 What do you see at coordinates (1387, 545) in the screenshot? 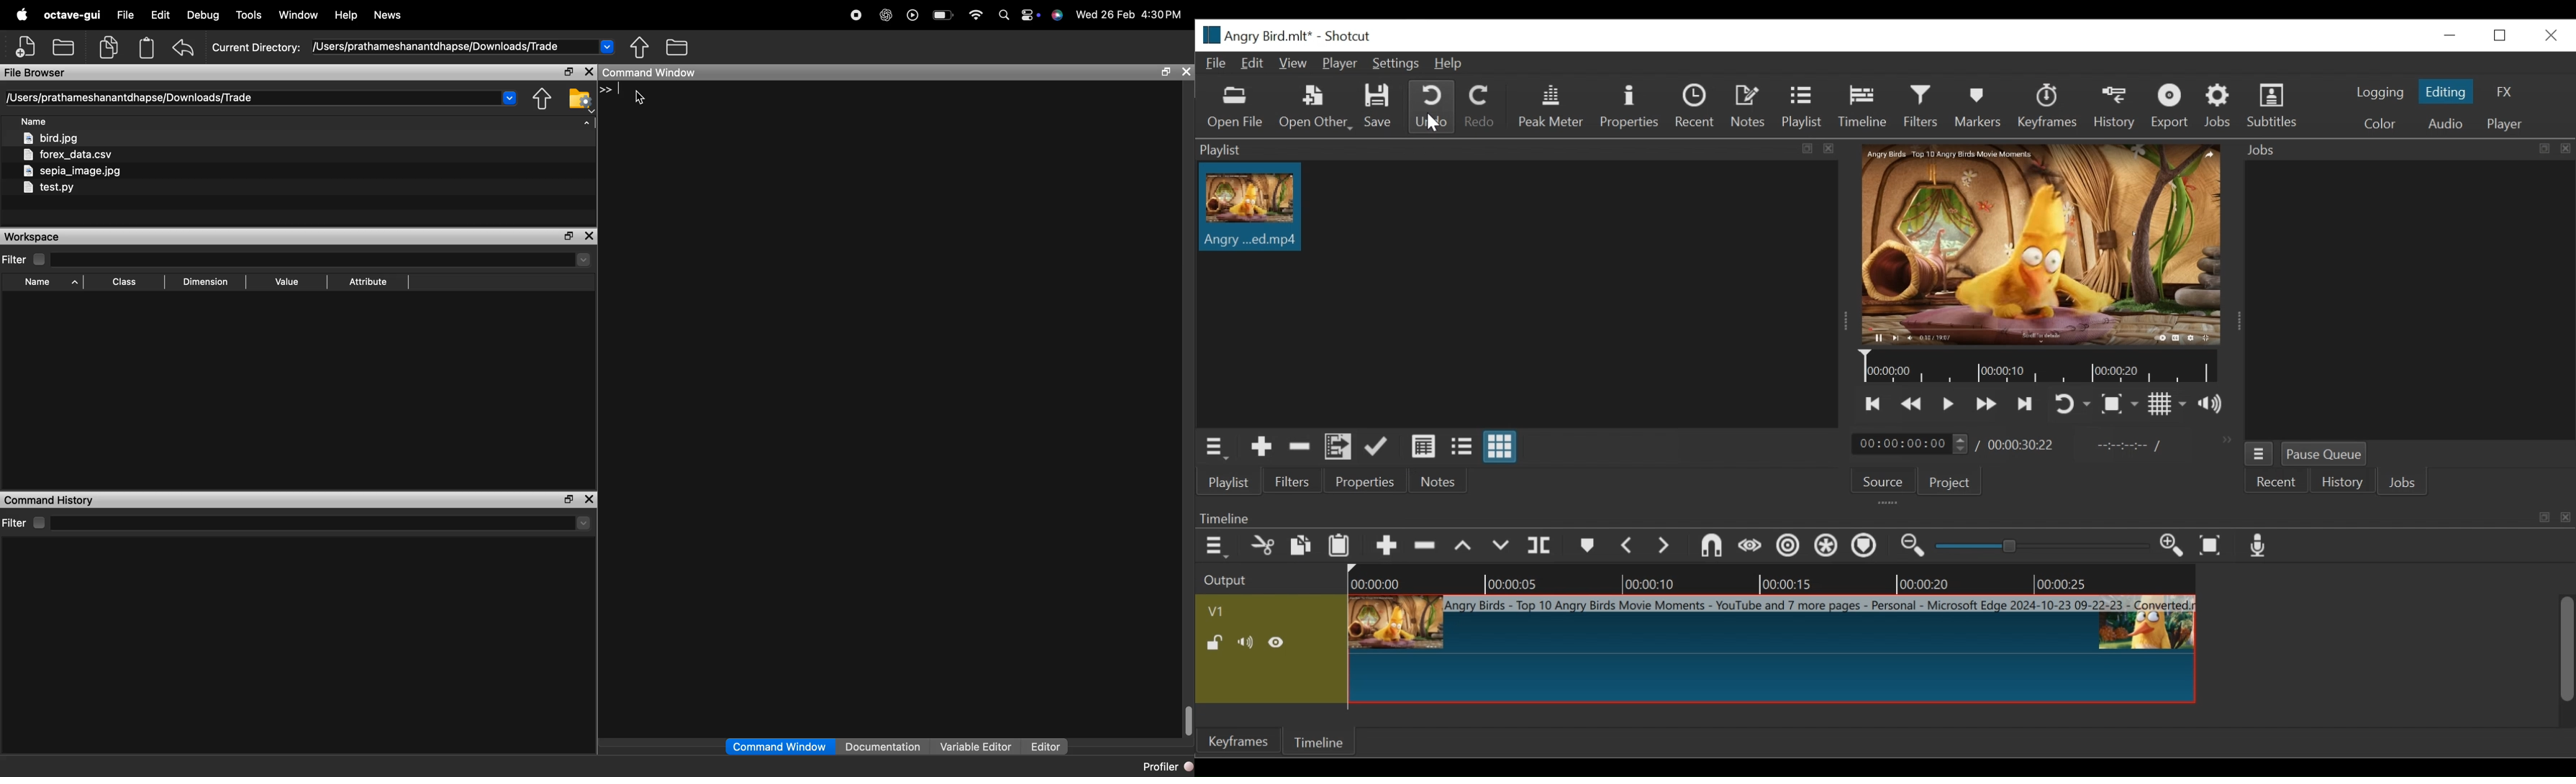
I see `Append` at bounding box center [1387, 545].